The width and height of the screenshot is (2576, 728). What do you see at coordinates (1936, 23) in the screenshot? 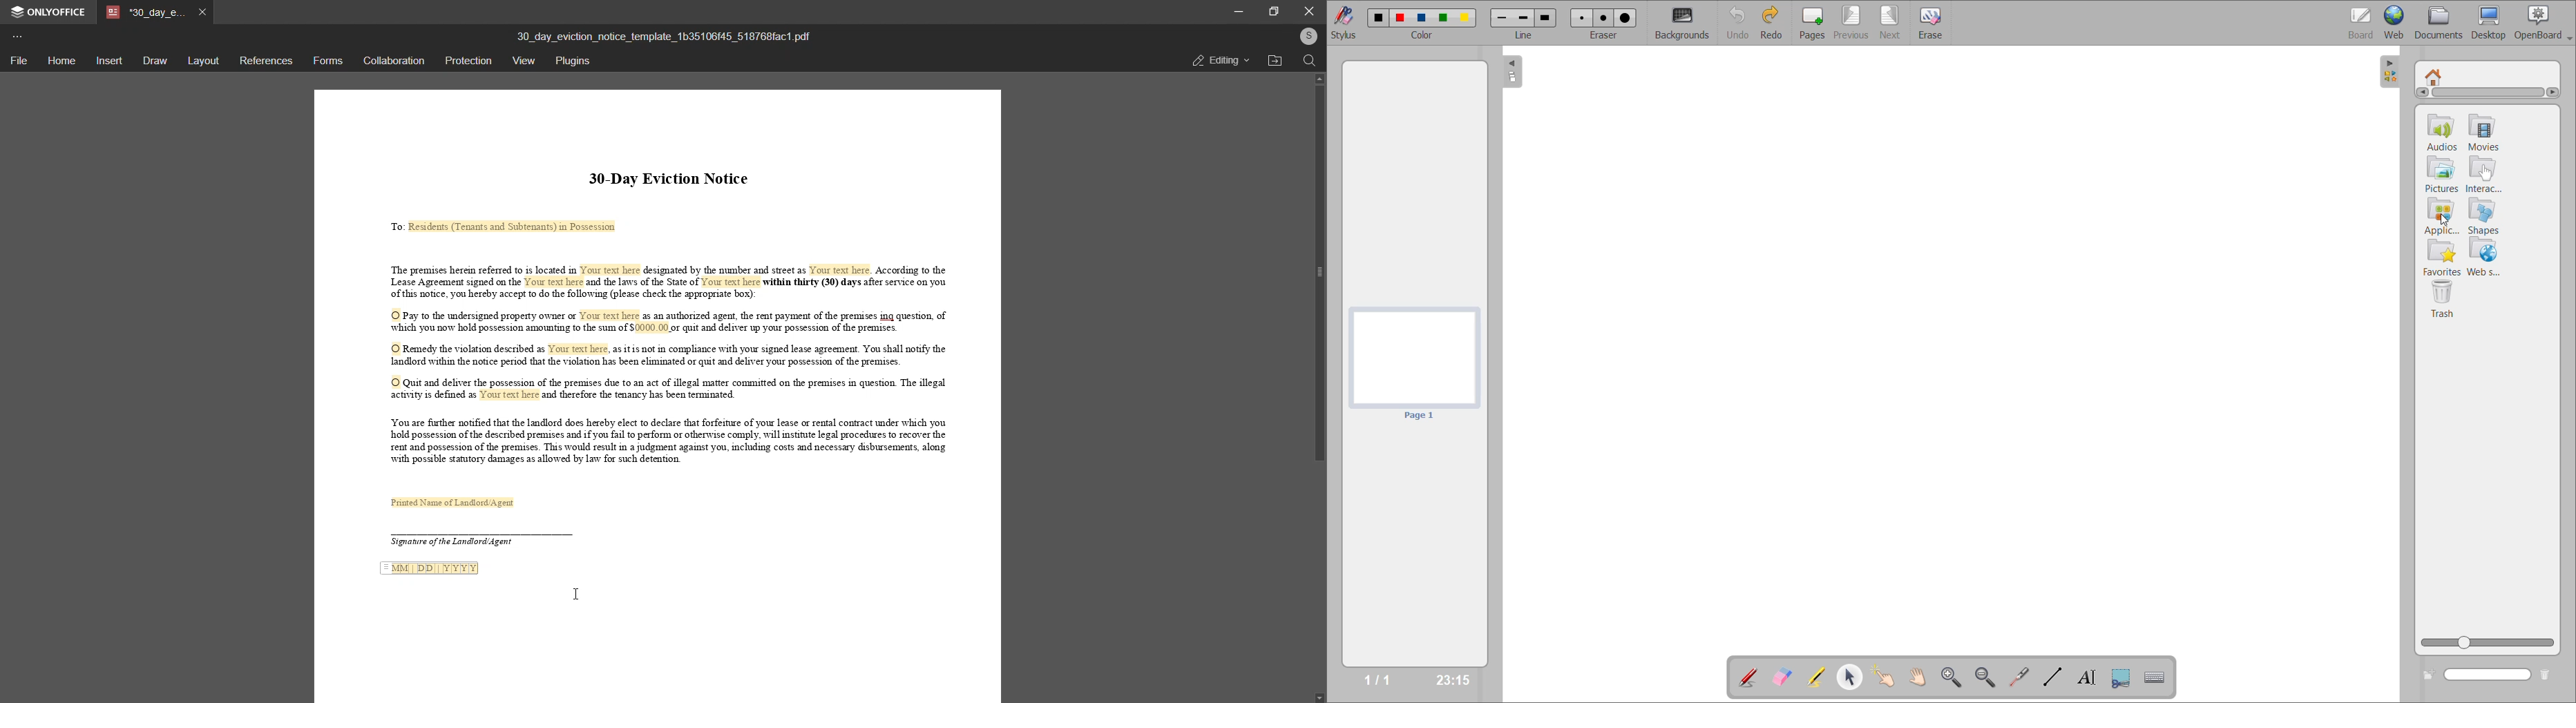
I see `erase` at bounding box center [1936, 23].